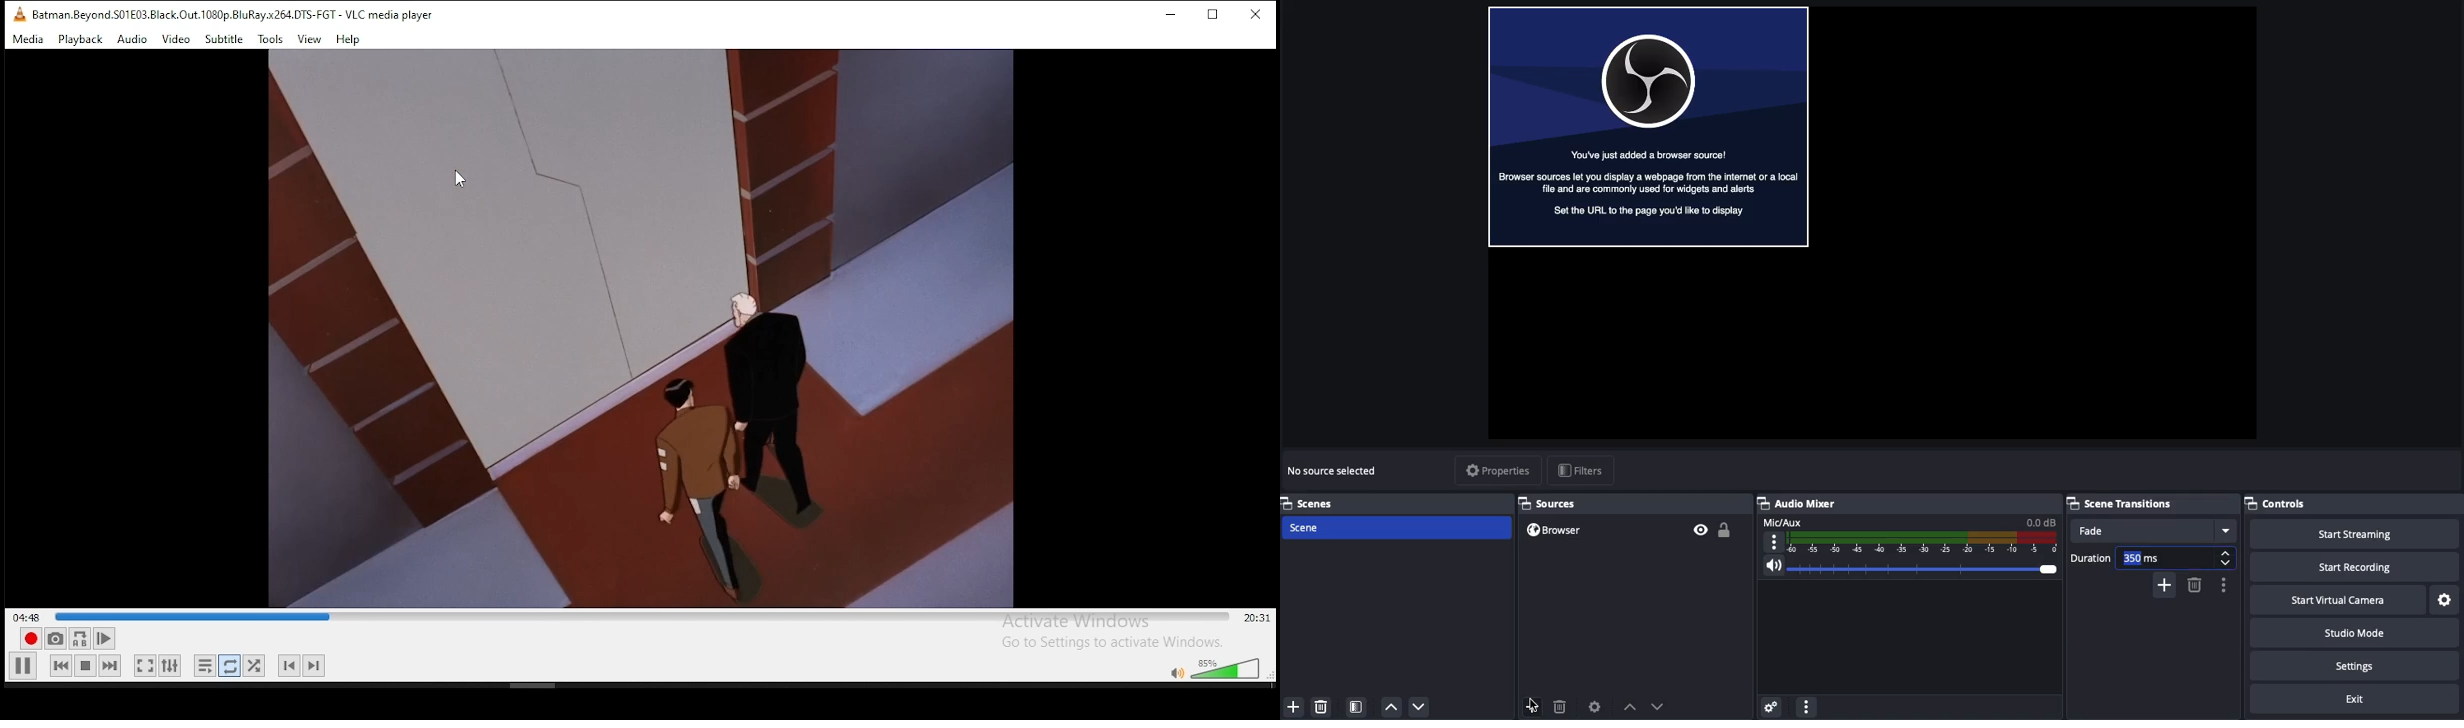 Image resolution: width=2464 pixels, height=728 pixels. I want to click on Up, so click(1390, 707).